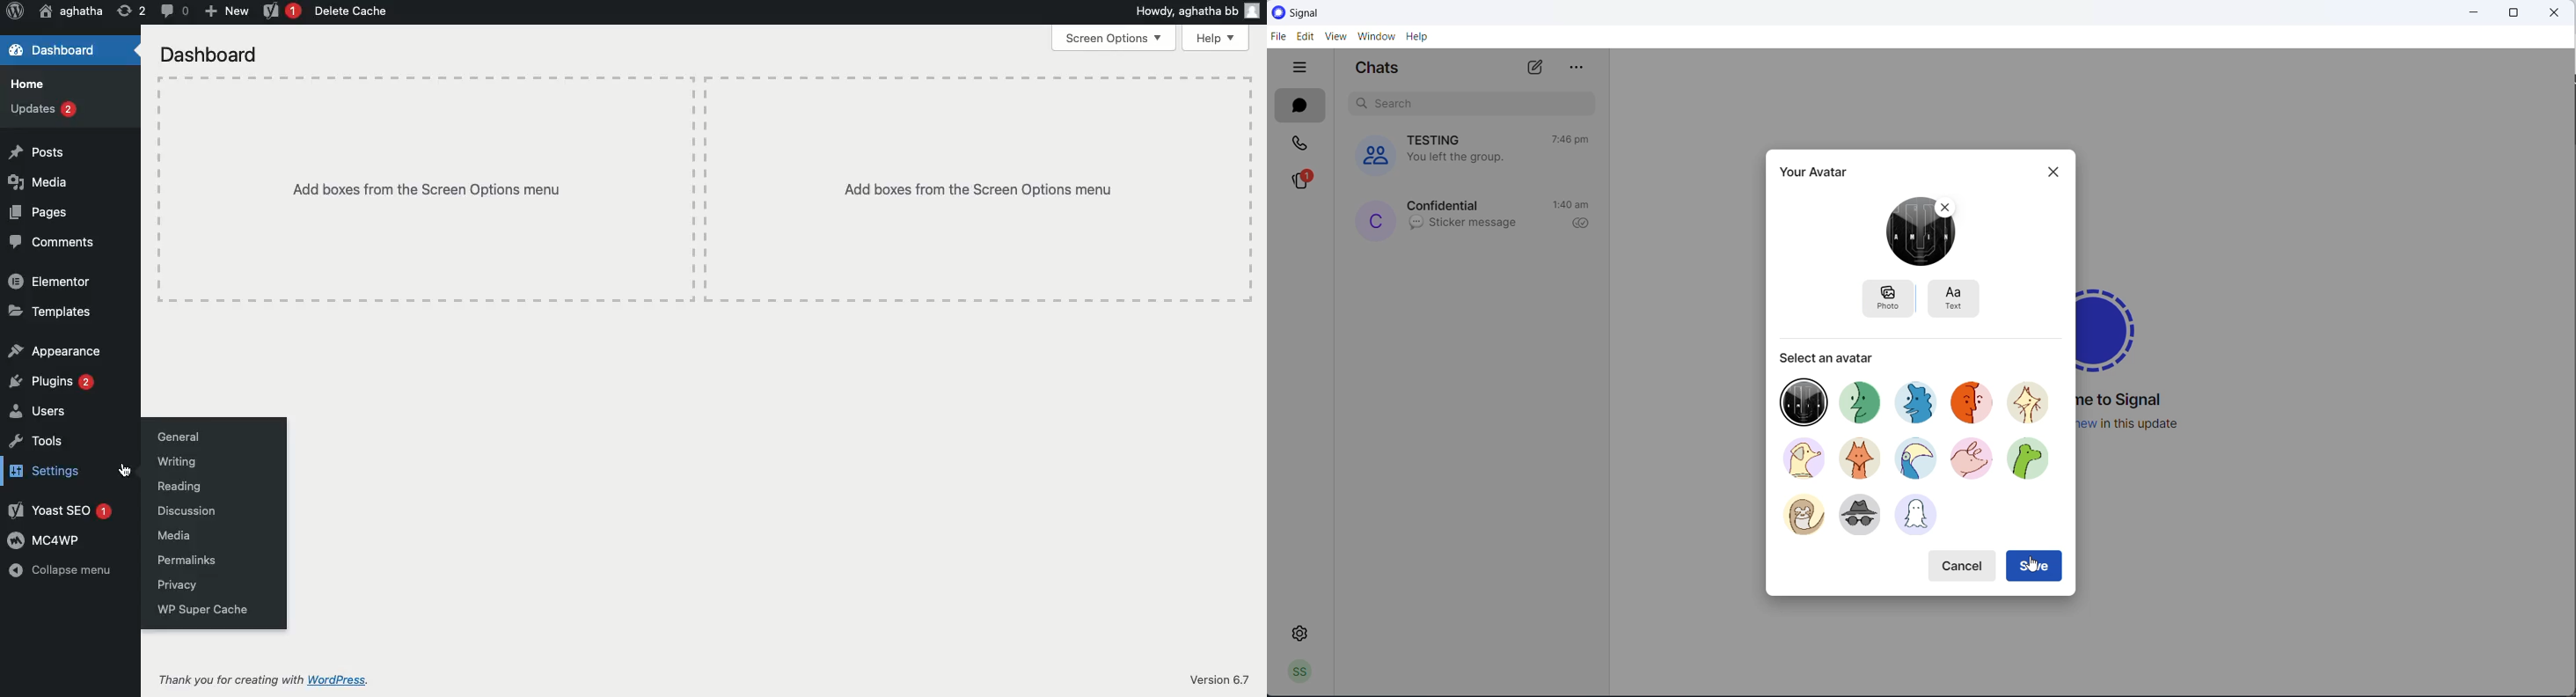 This screenshot has width=2576, height=700. I want to click on Yoast, so click(282, 10).